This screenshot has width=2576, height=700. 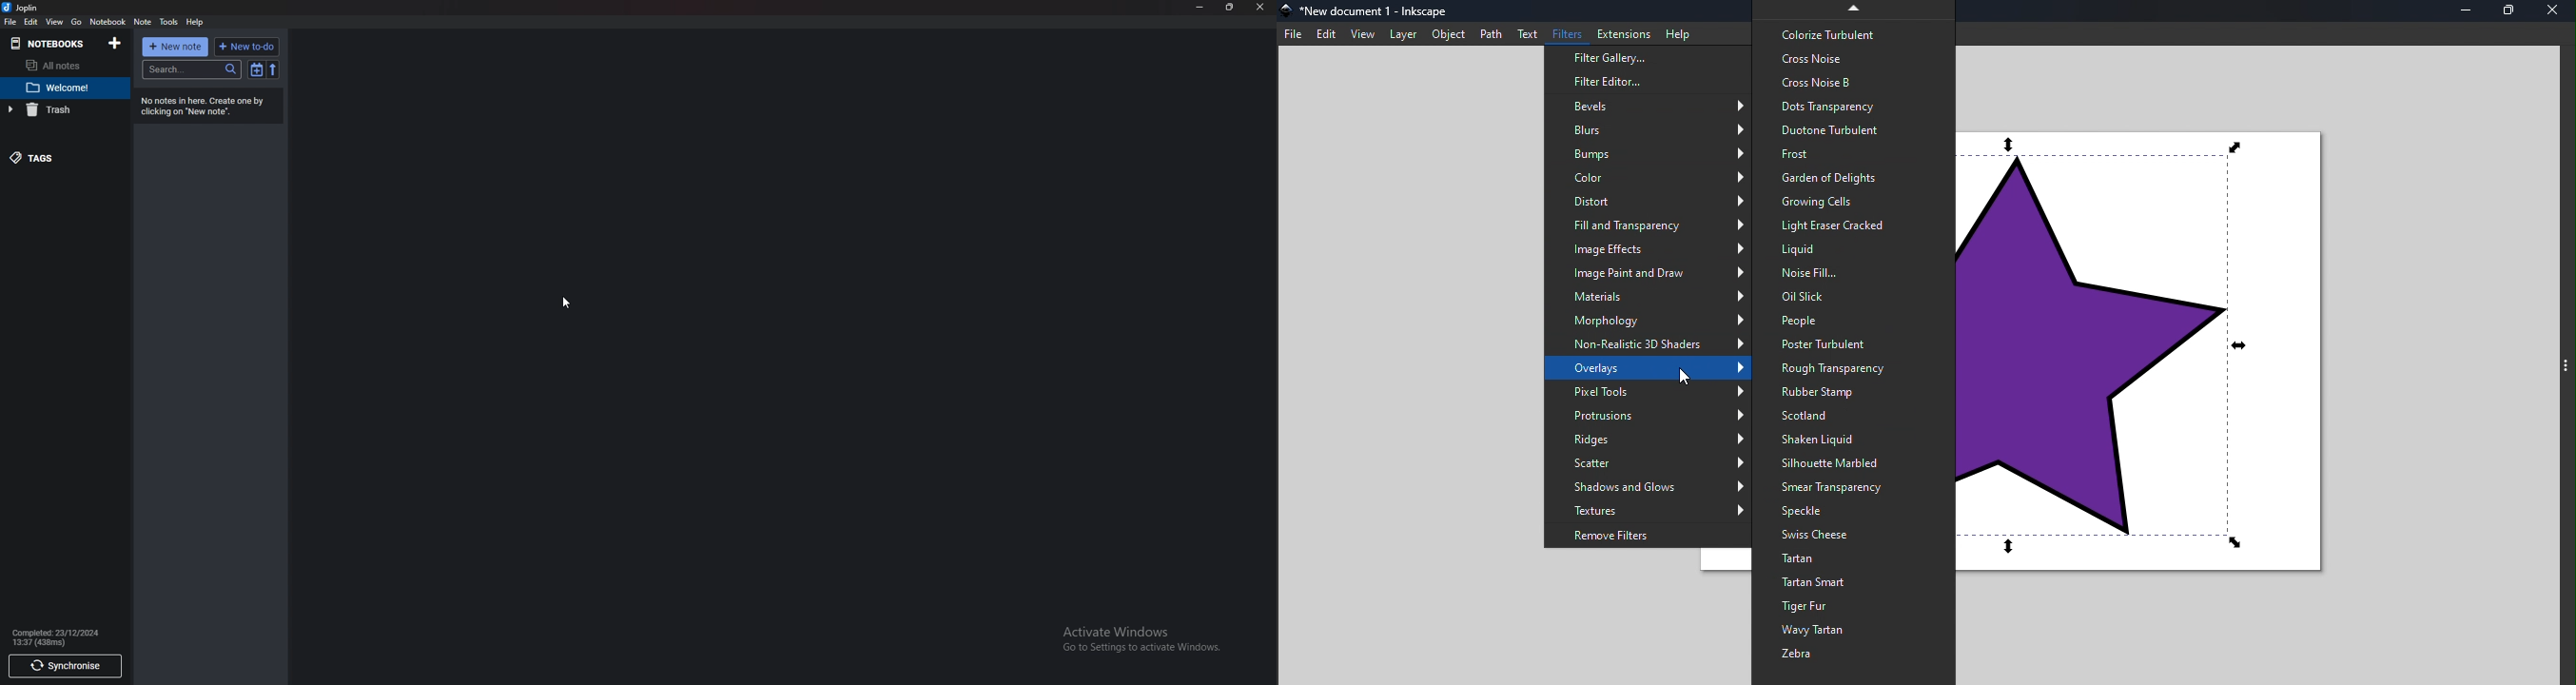 What do you see at coordinates (1853, 83) in the screenshot?
I see `Cross Noise B` at bounding box center [1853, 83].